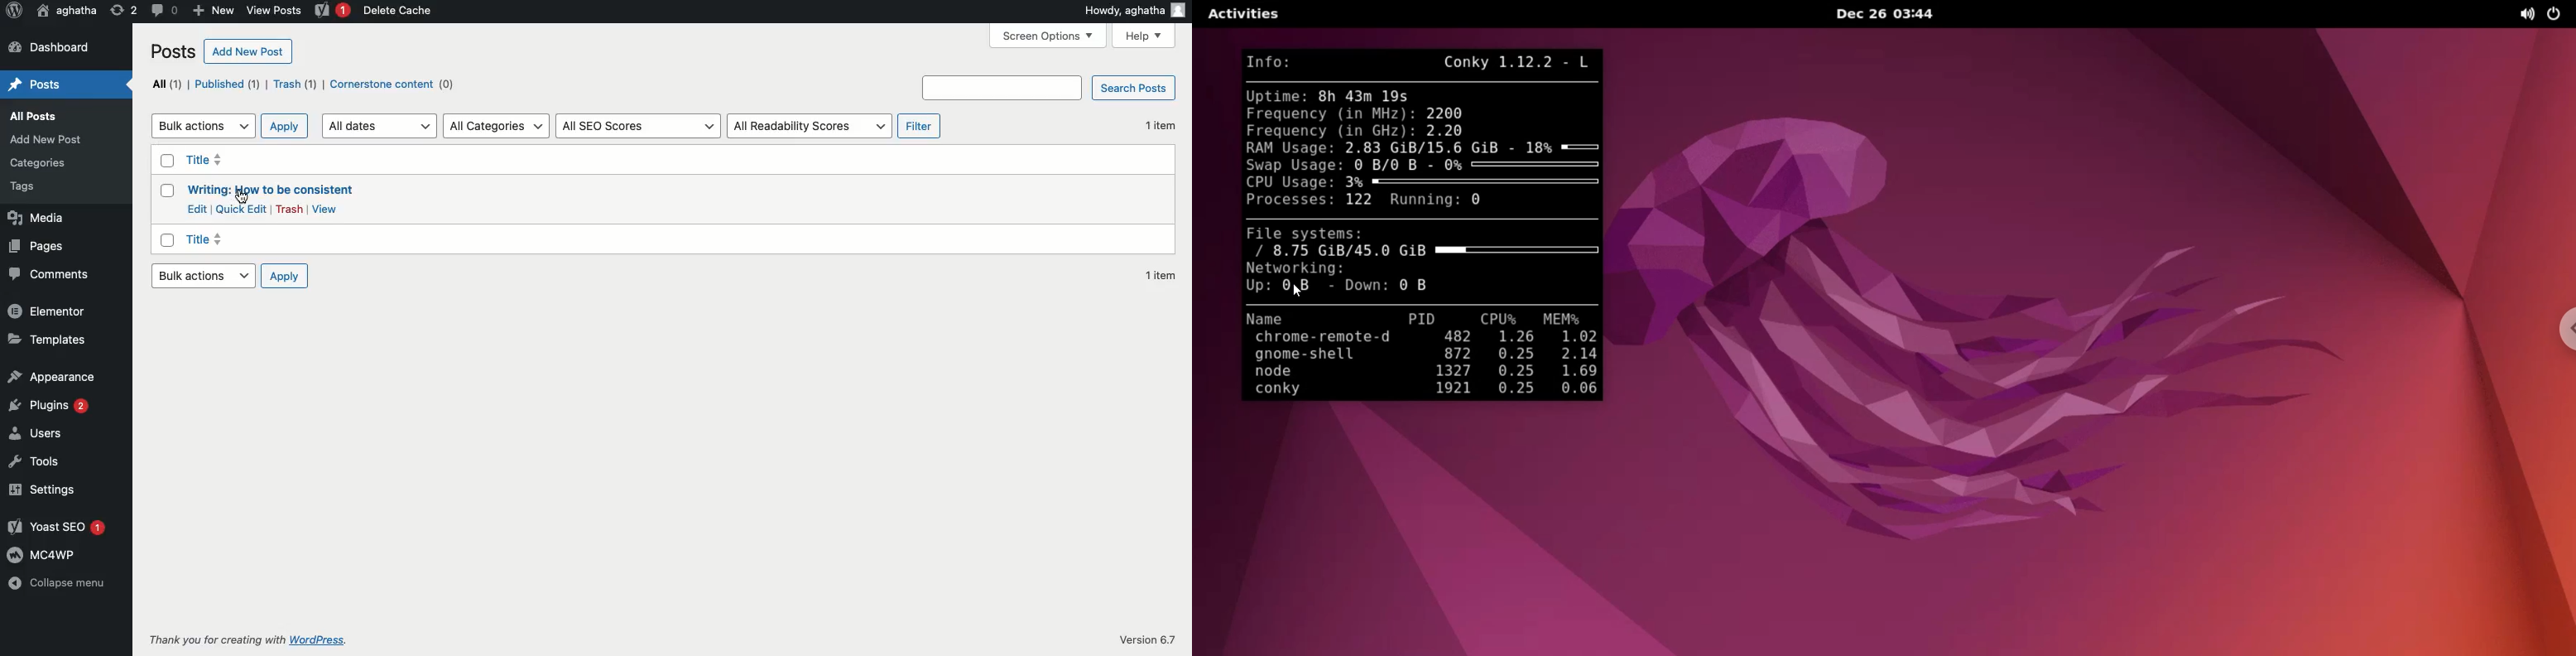 The width and height of the screenshot is (2576, 672). Describe the element at coordinates (212, 11) in the screenshot. I see `New` at that location.